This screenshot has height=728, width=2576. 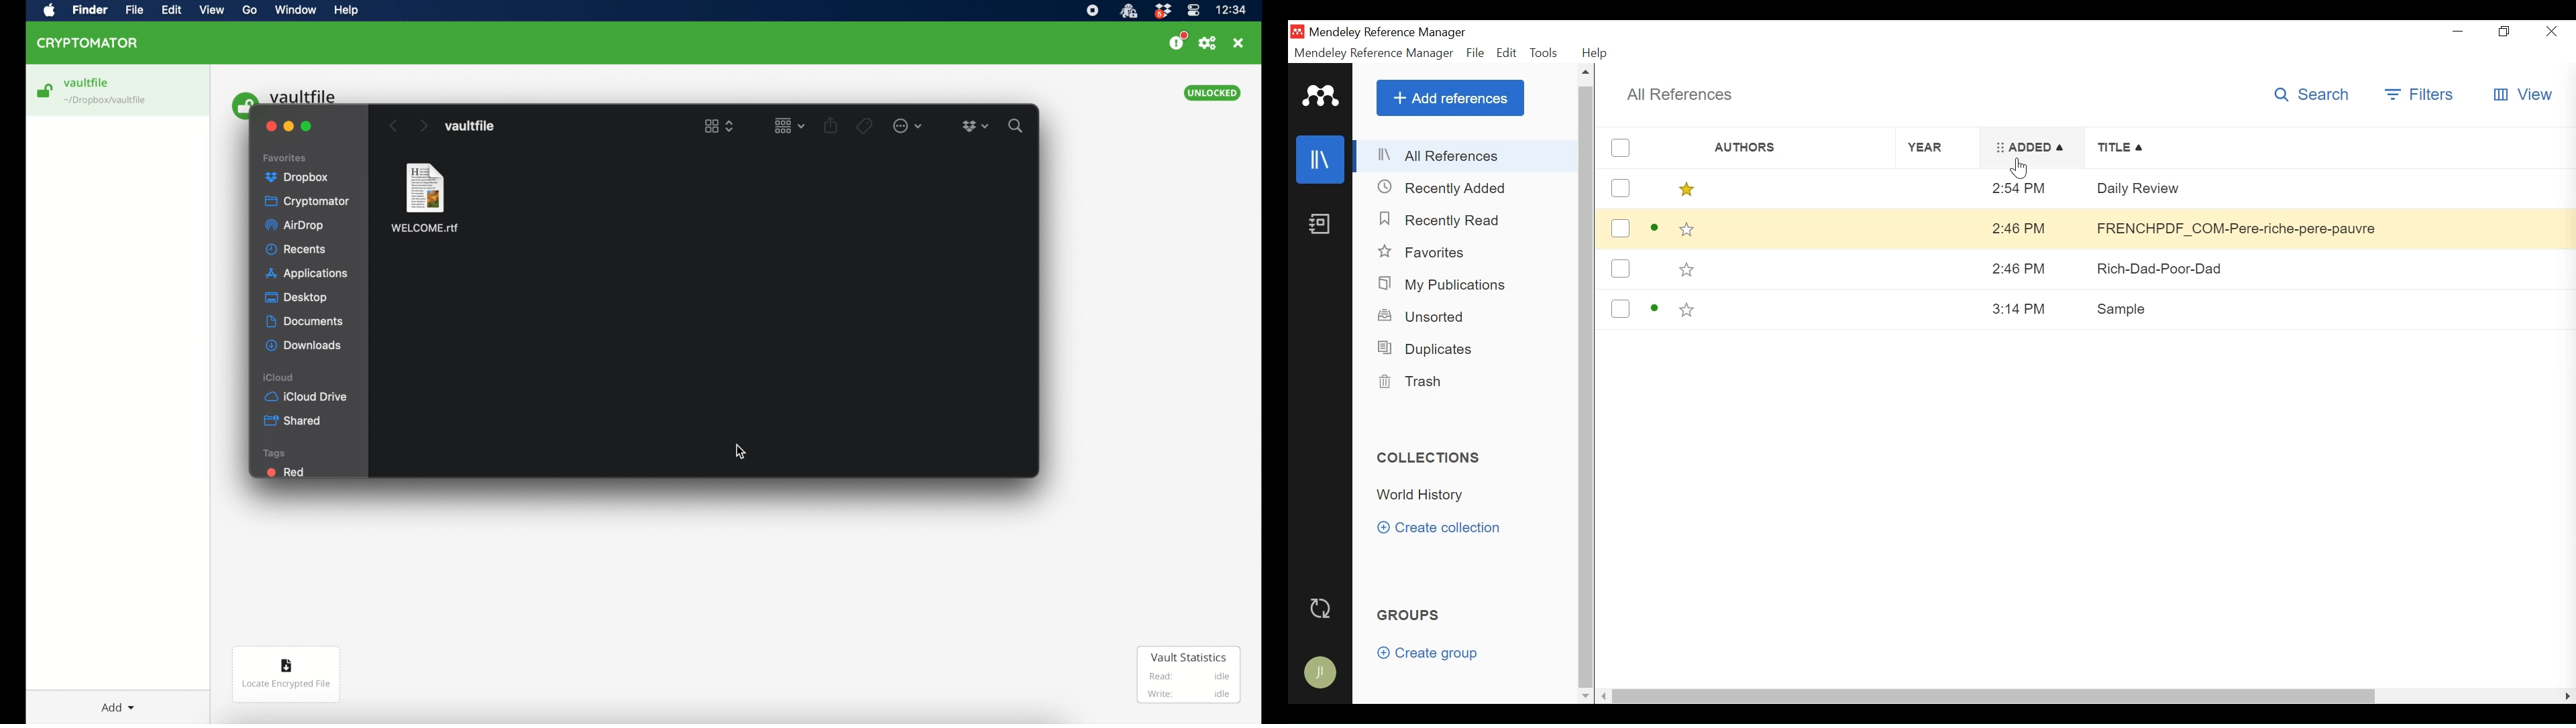 I want to click on Edit, so click(x=1508, y=53).